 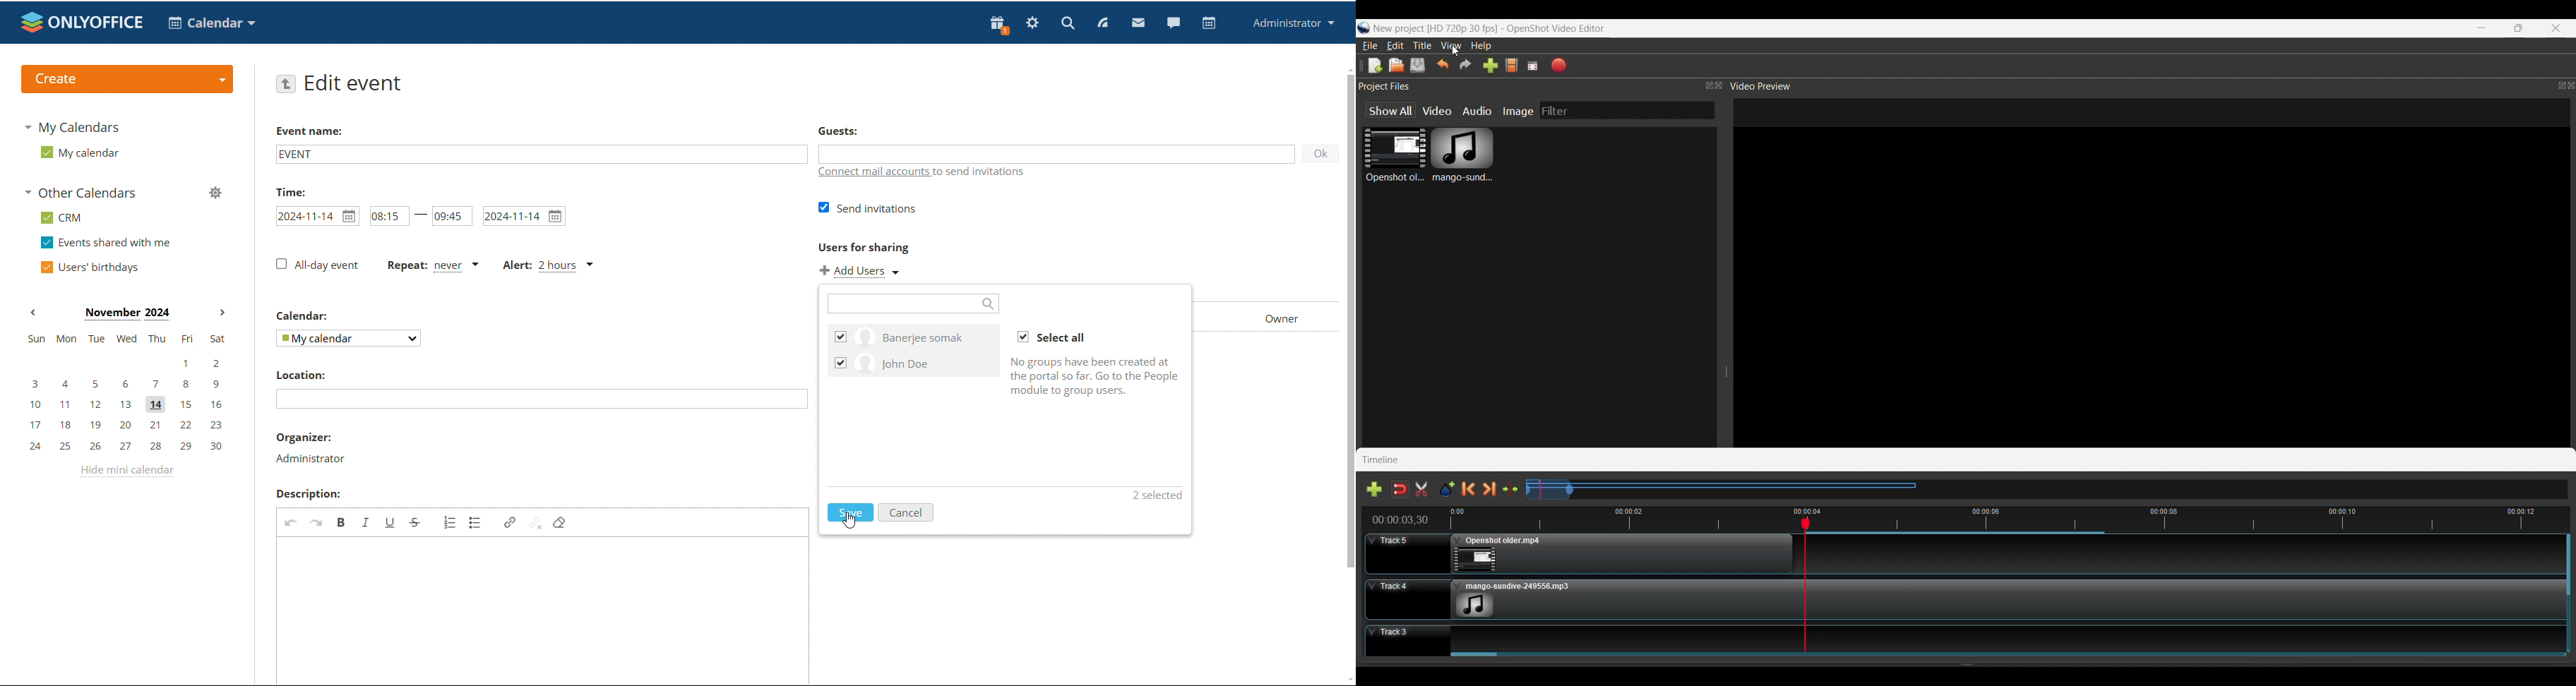 What do you see at coordinates (1443, 64) in the screenshot?
I see `Undo` at bounding box center [1443, 64].